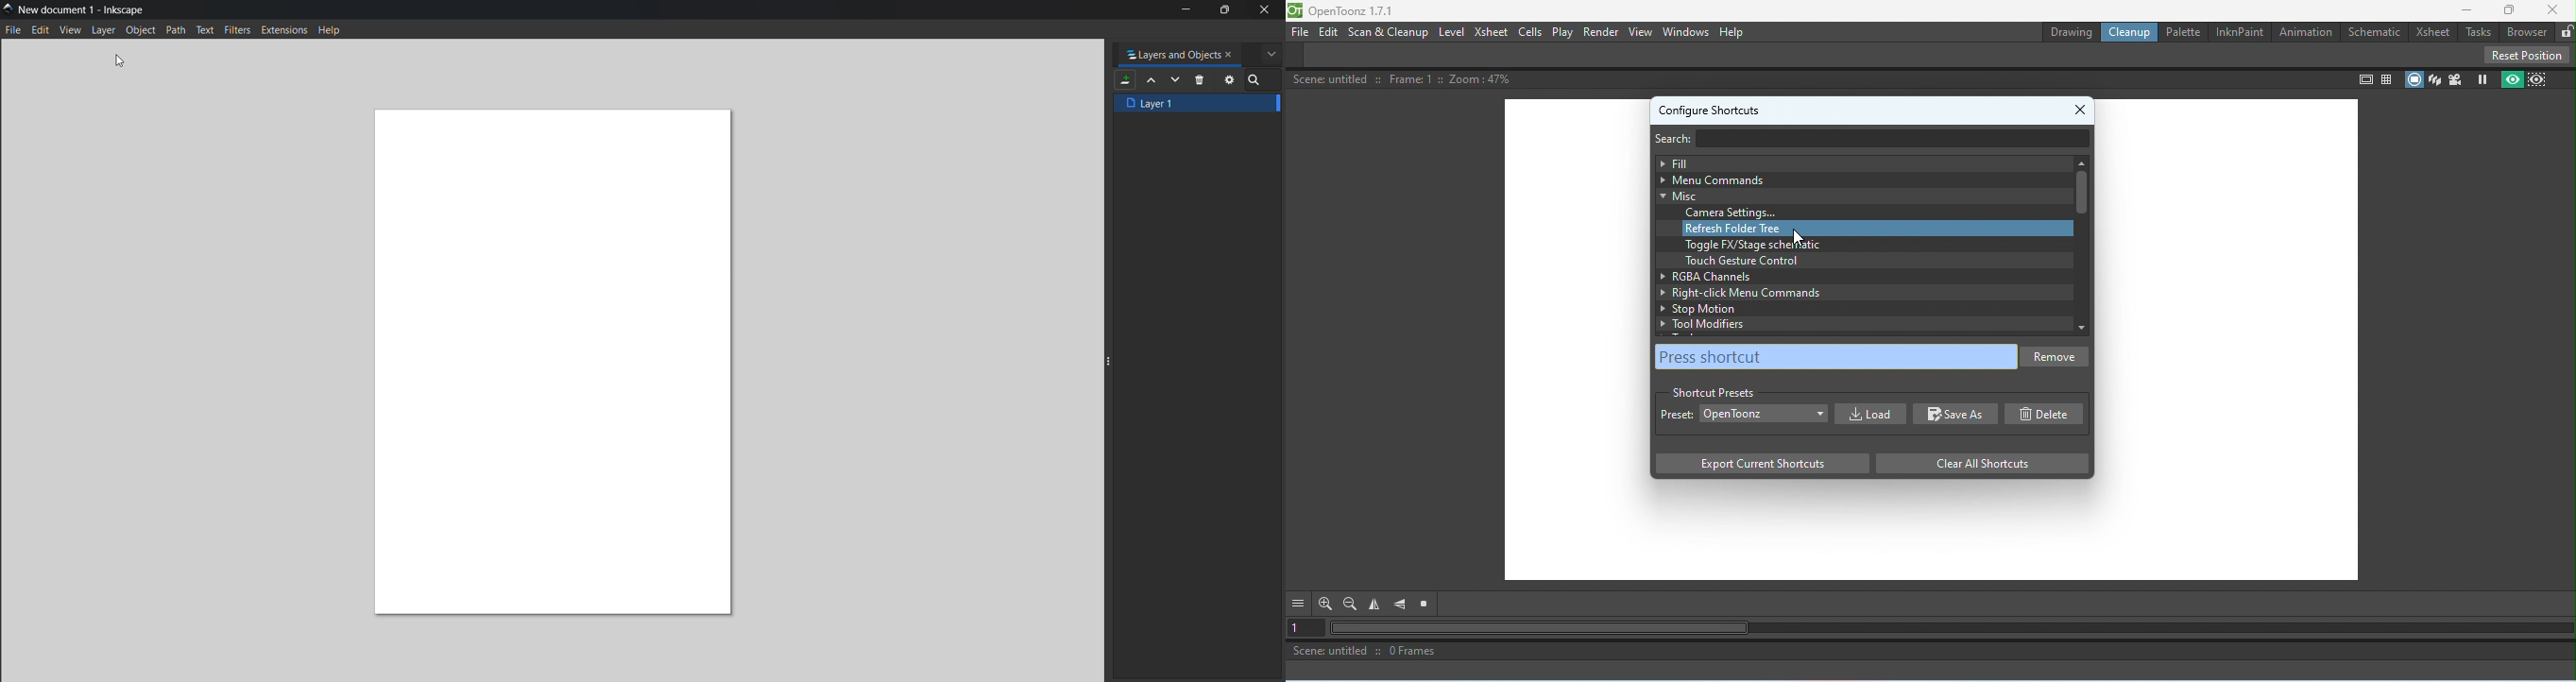 Image resolution: width=2576 pixels, height=700 pixels. What do you see at coordinates (15, 30) in the screenshot?
I see `file` at bounding box center [15, 30].